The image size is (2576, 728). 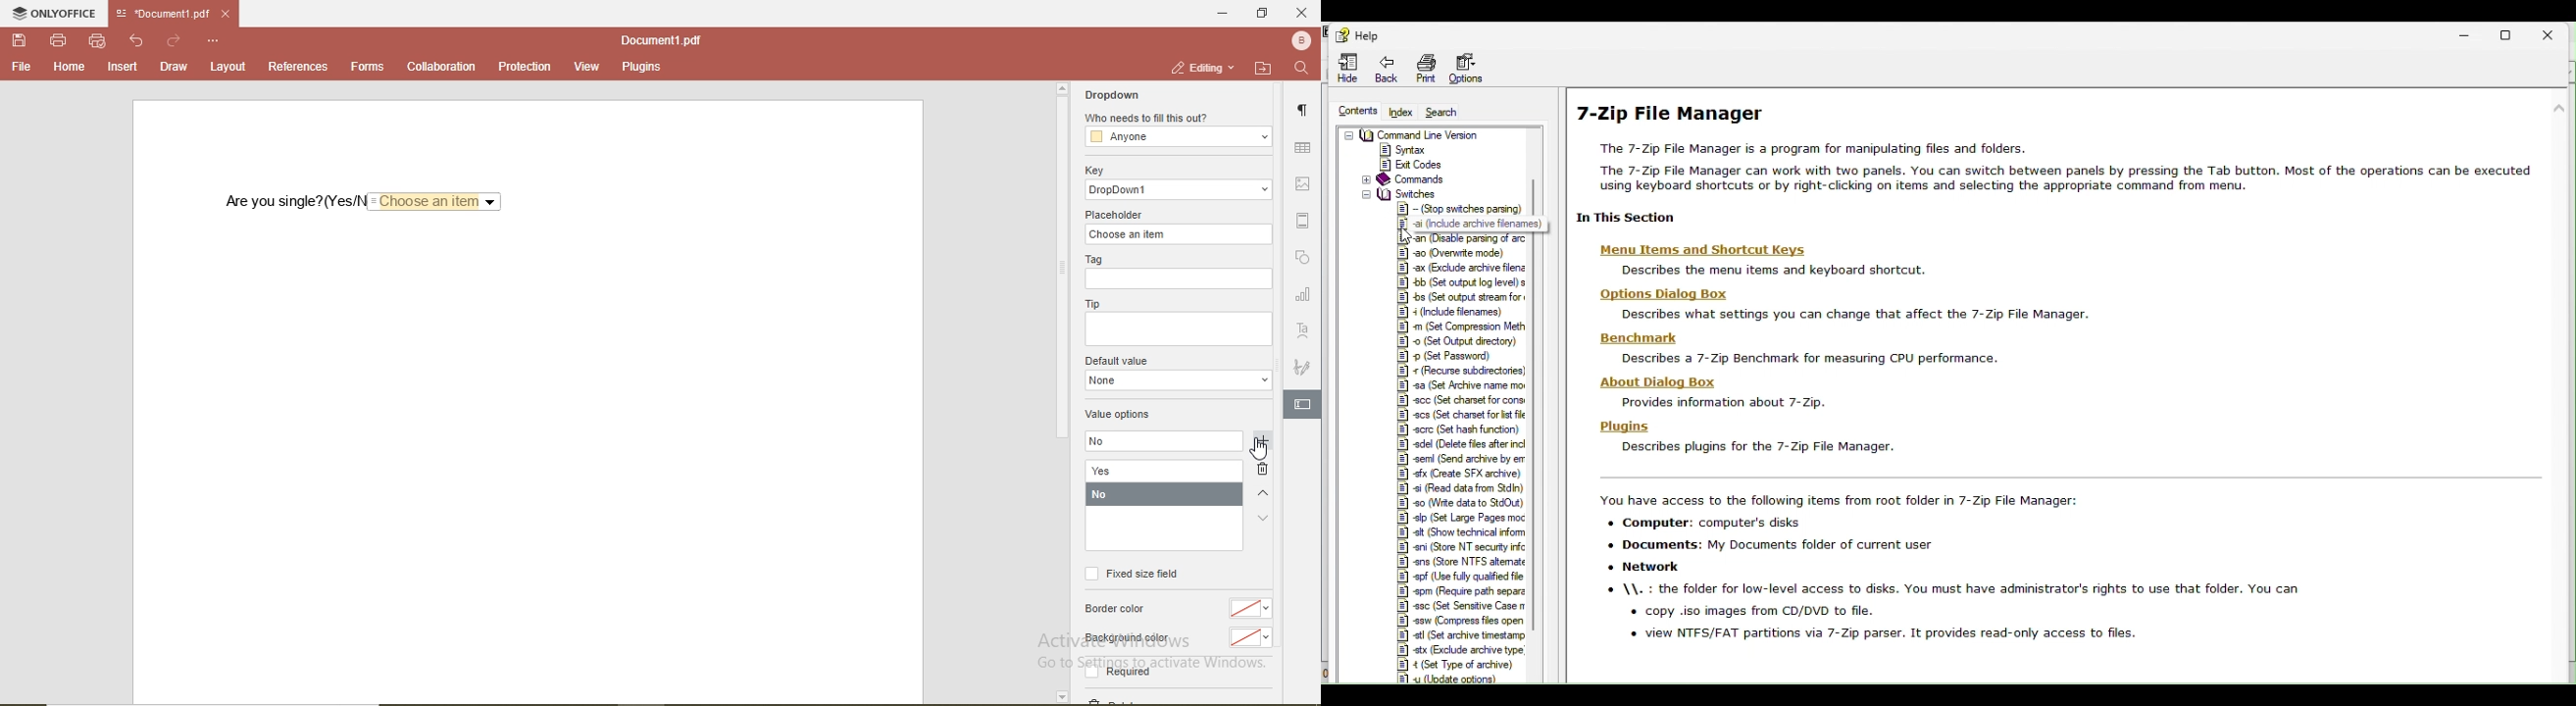 What do you see at coordinates (1302, 403) in the screenshot?
I see `edit` at bounding box center [1302, 403].